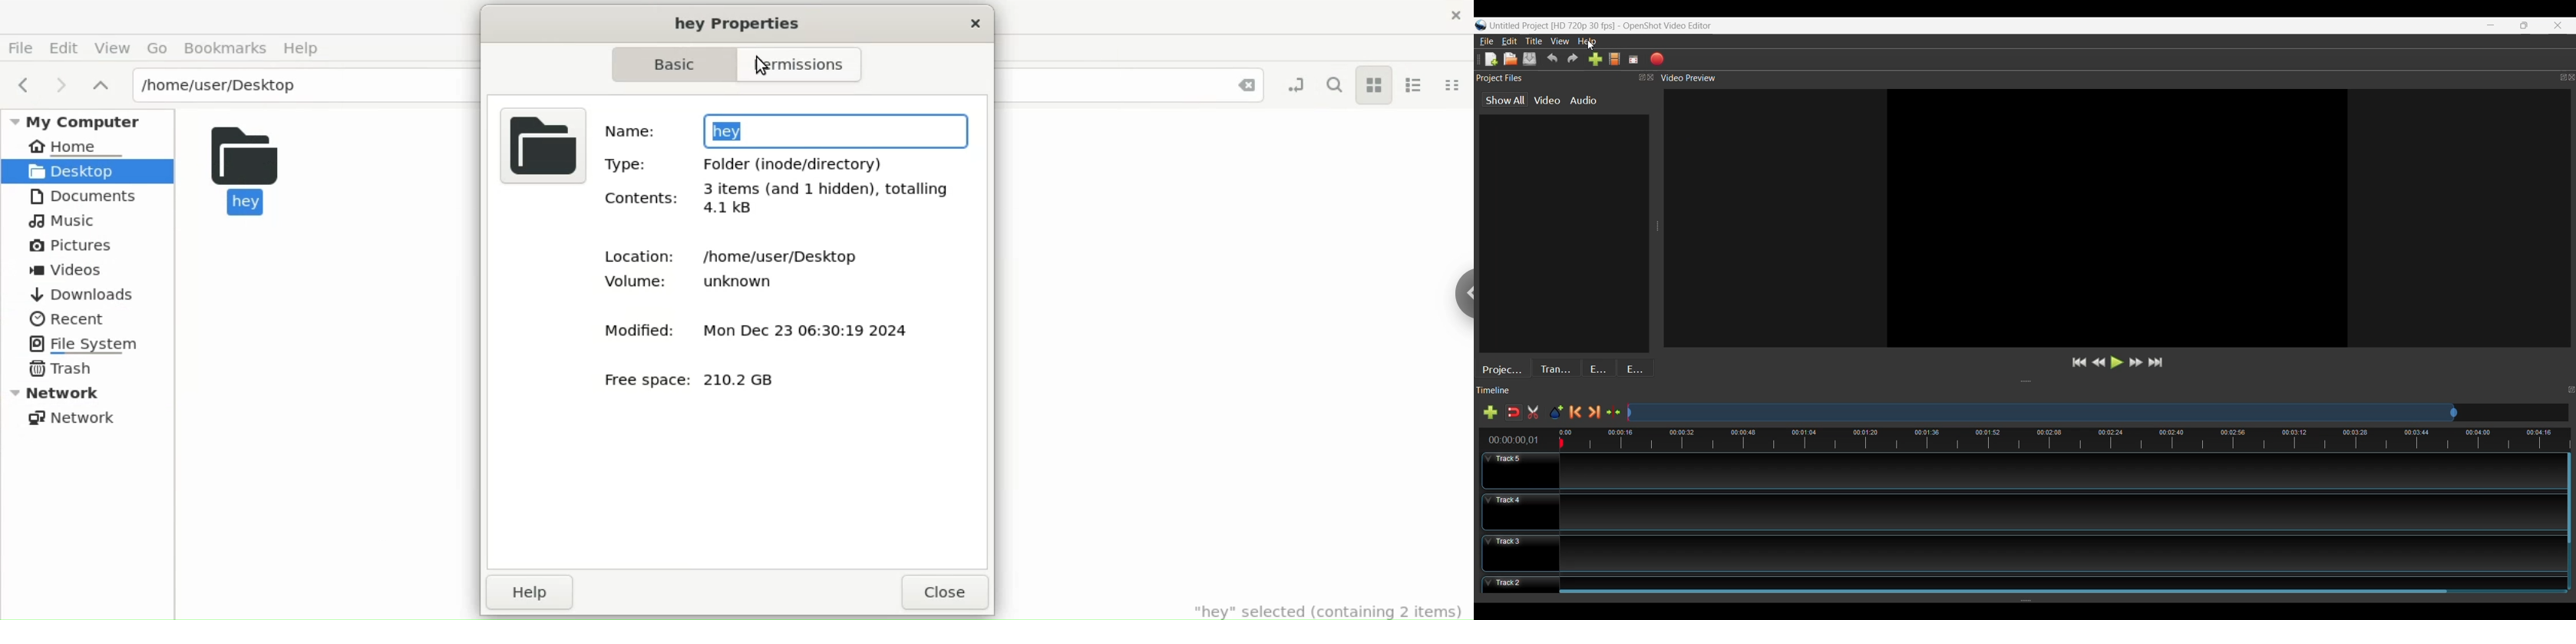  Describe the element at coordinates (726, 212) in the screenshot. I see `4.1 kB` at that location.